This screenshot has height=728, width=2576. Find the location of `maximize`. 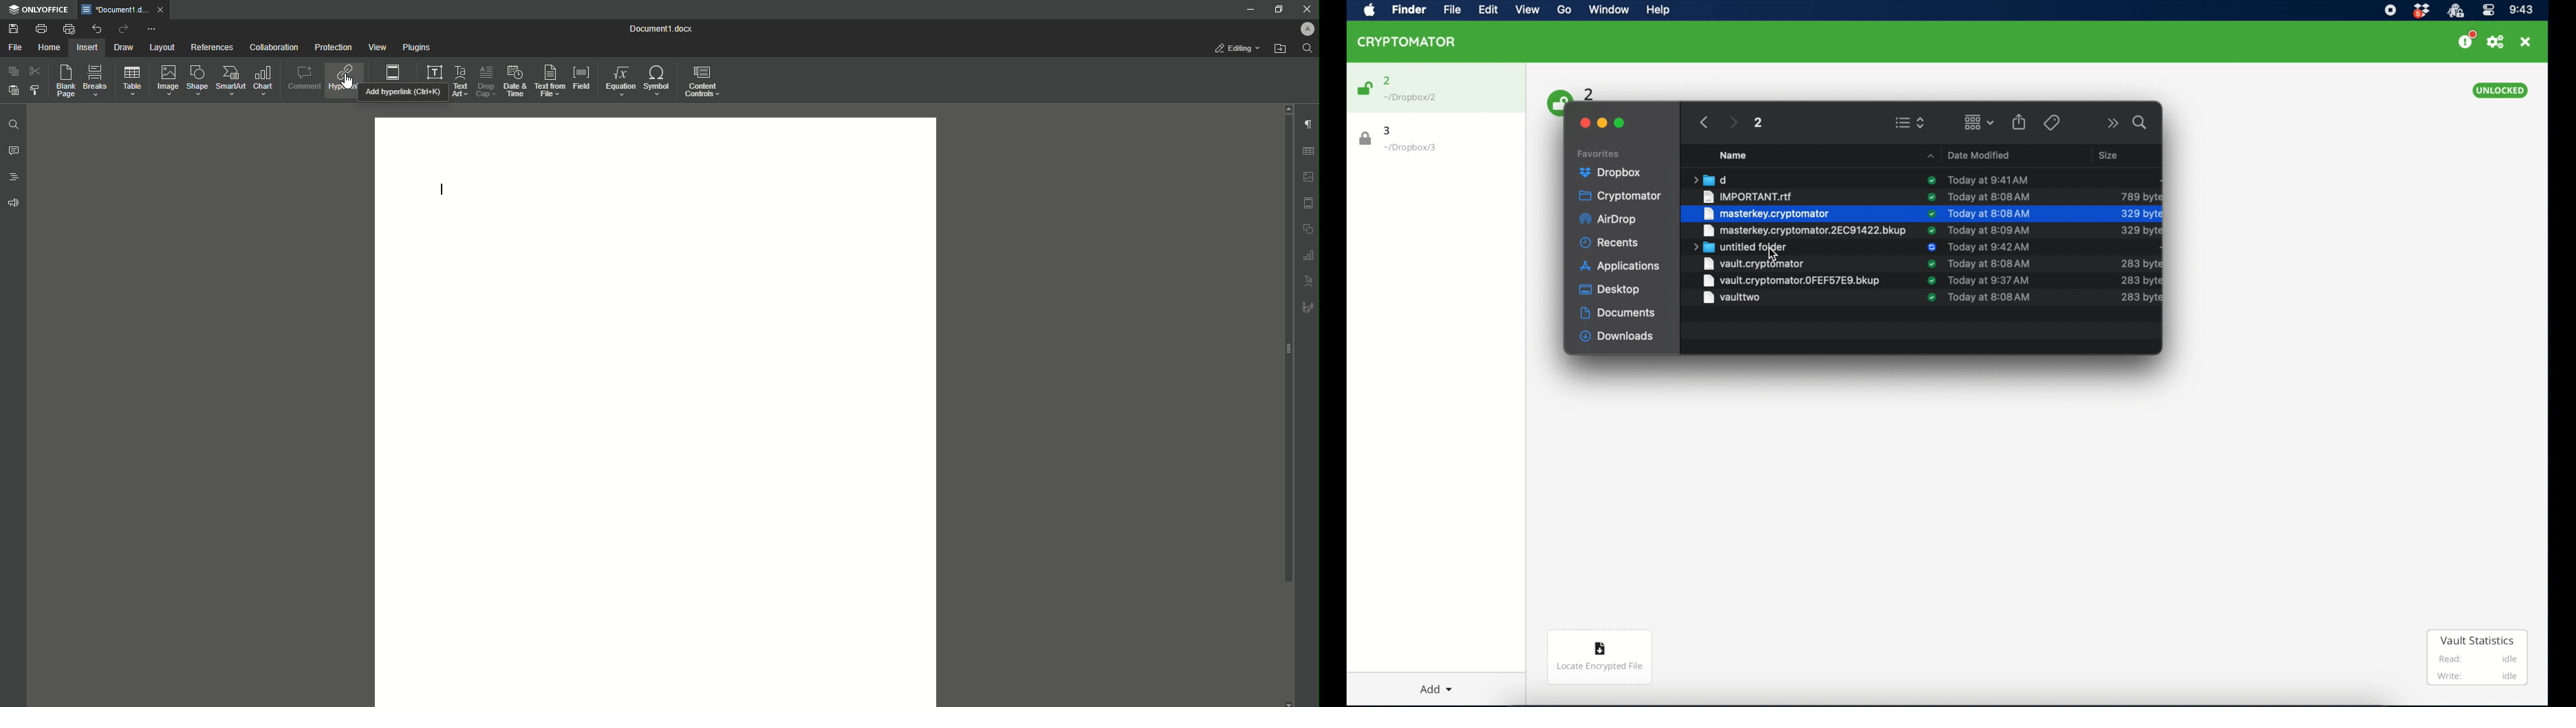

maximize is located at coordinates (1620, 123).